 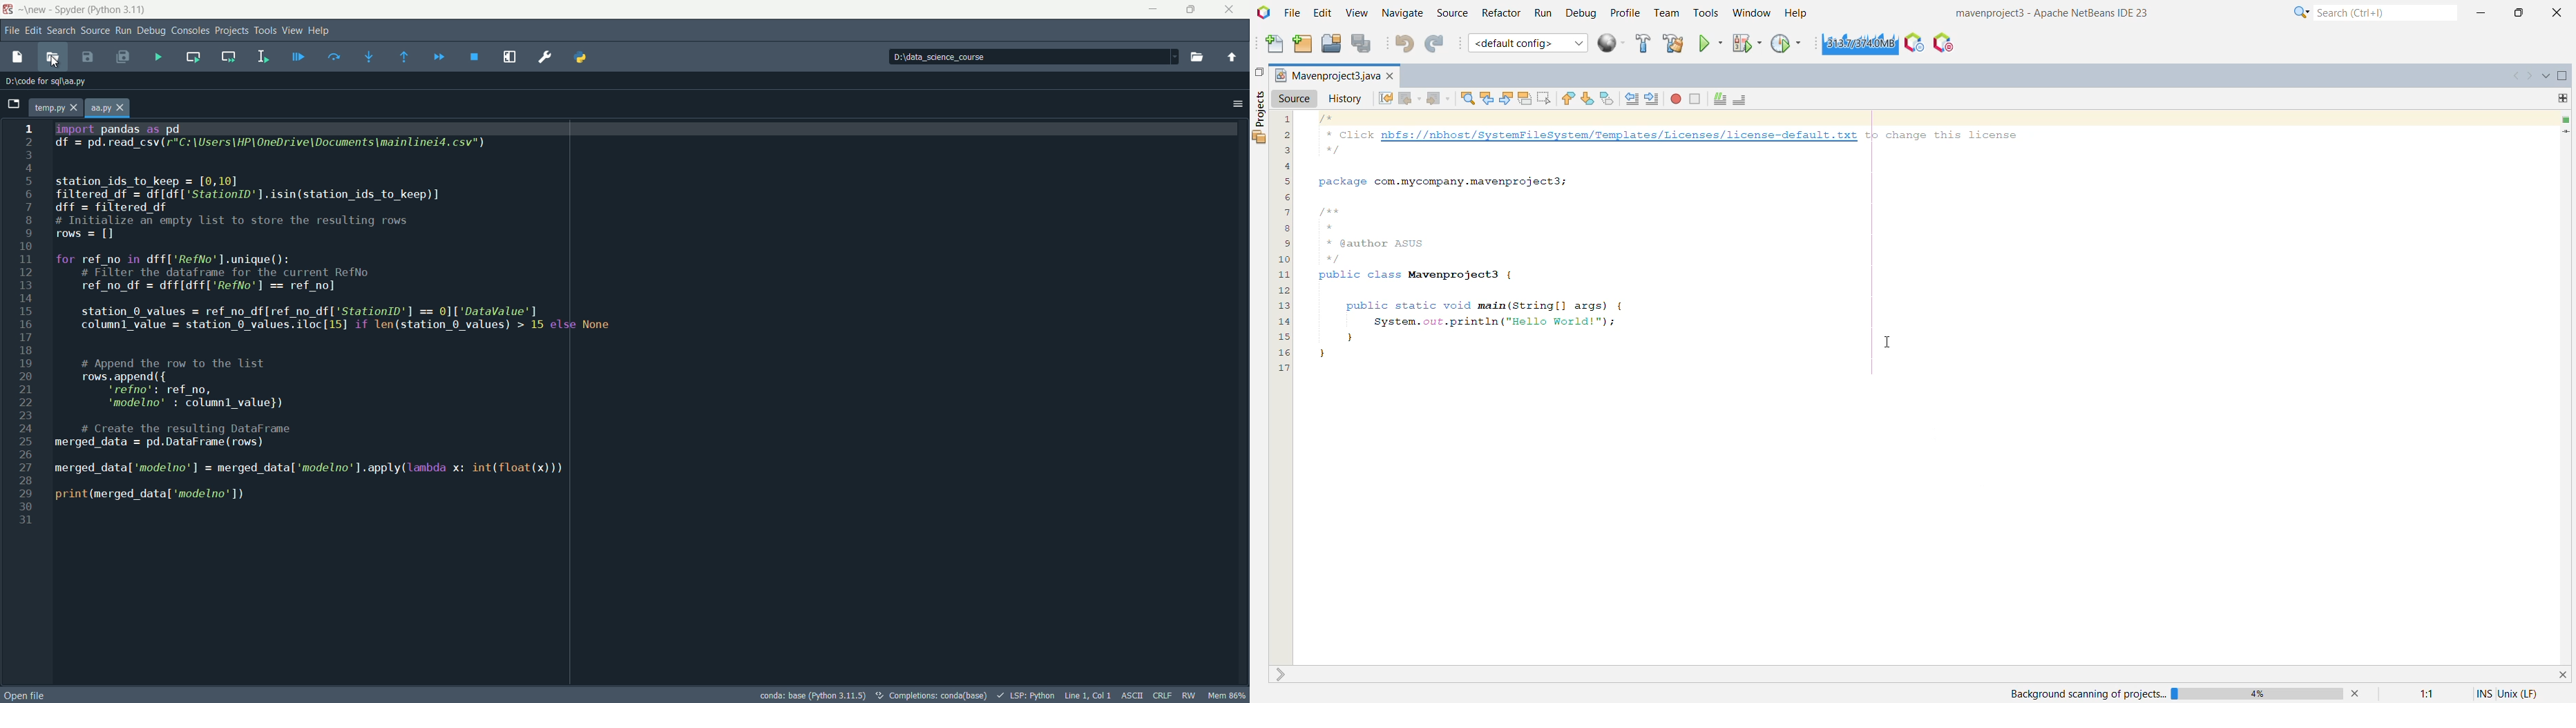 I want to click on help menu, so click(x=326, y=31).